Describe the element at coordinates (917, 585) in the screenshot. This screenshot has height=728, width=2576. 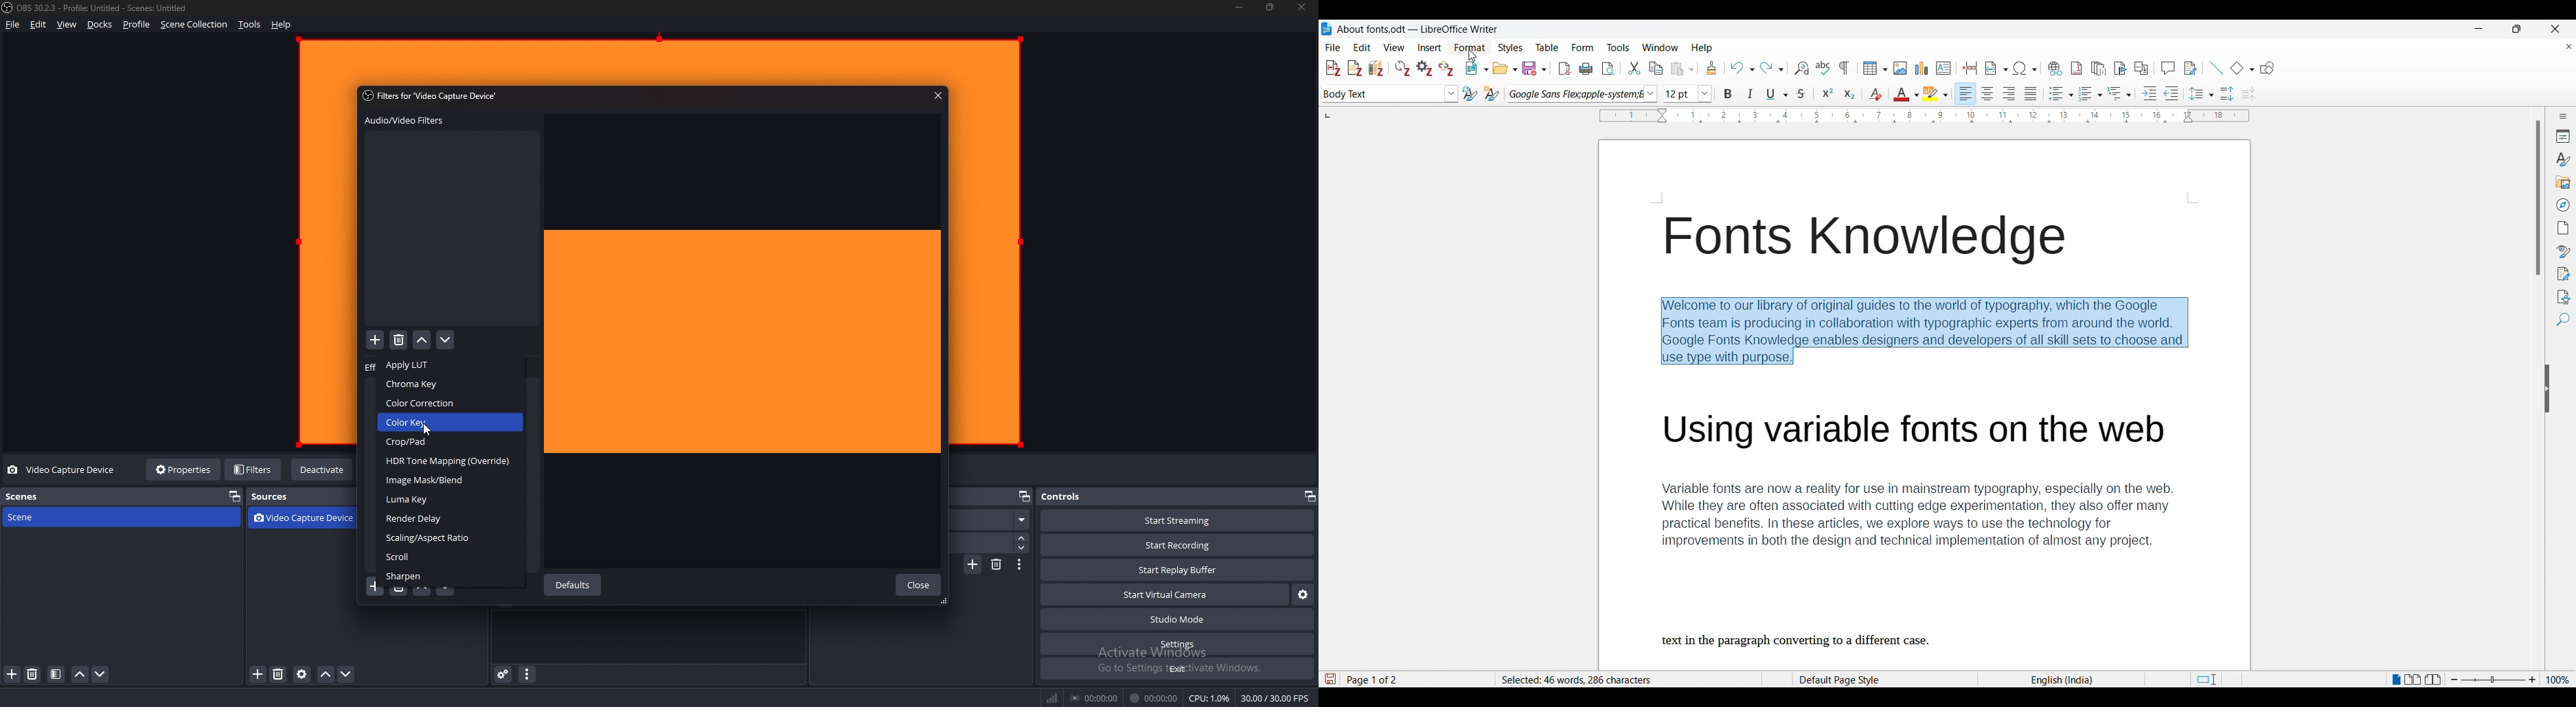
I see `close` at that location.